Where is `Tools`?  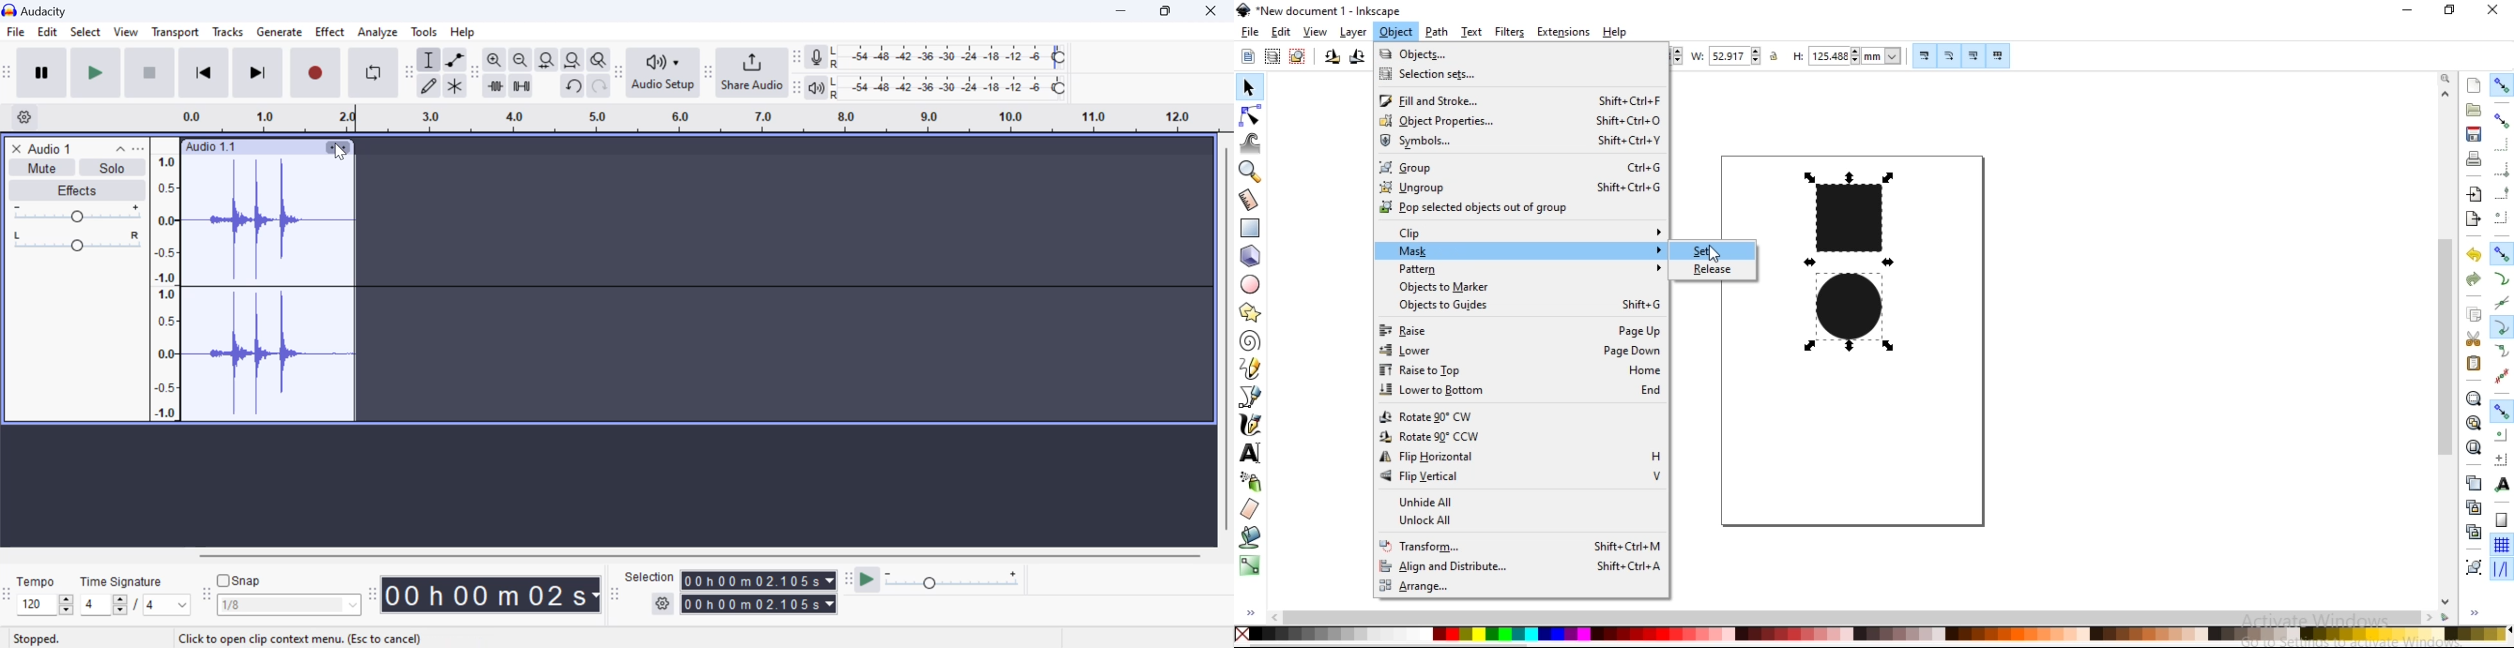 Tools is located at coordinates (425, 31).